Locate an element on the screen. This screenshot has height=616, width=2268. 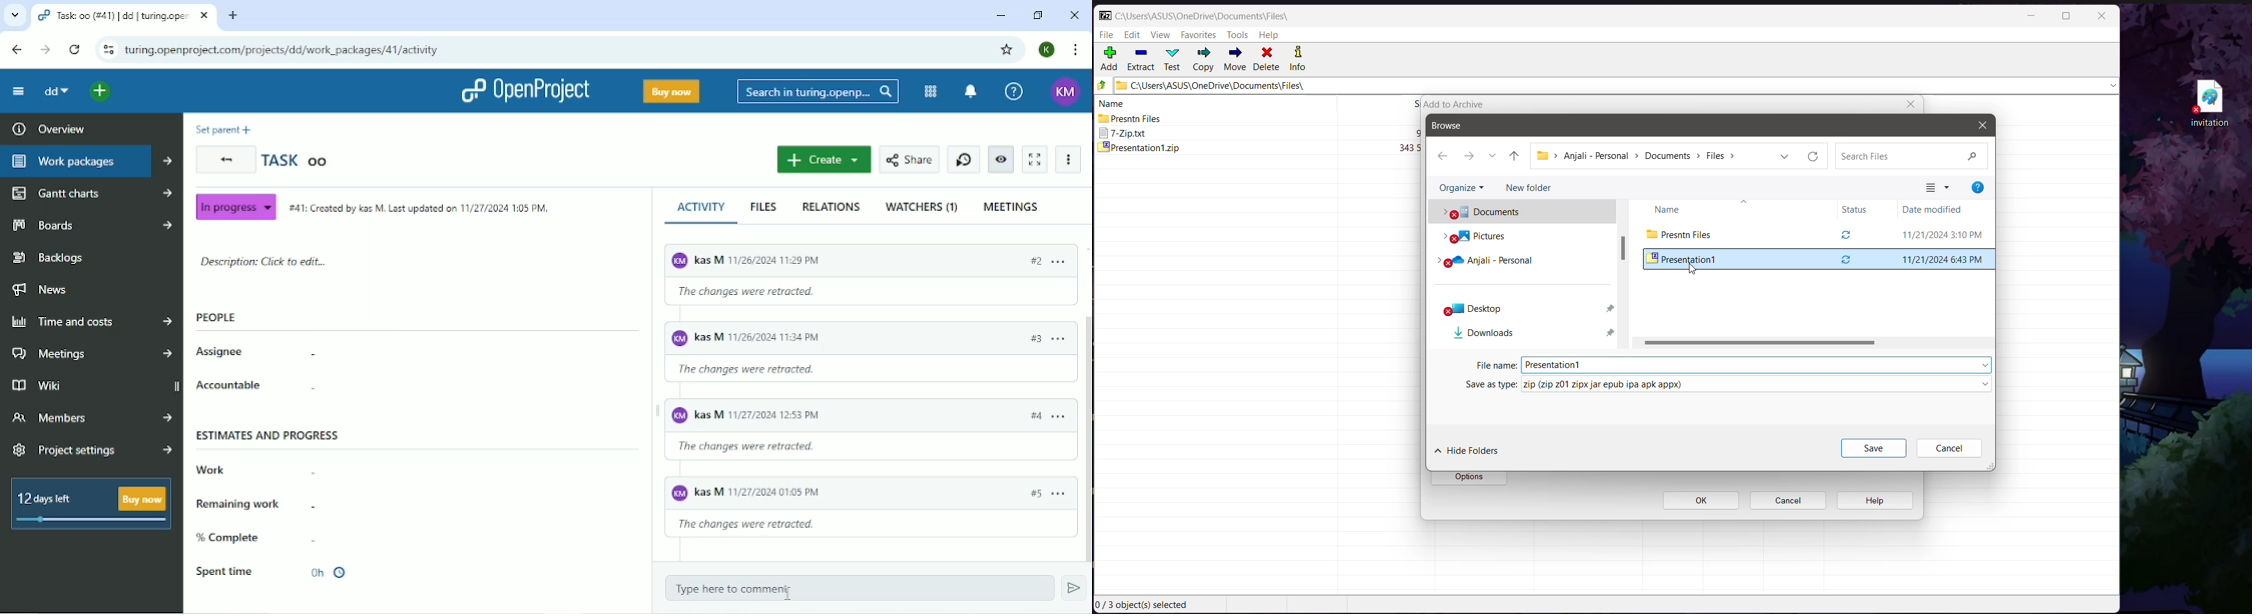
Tools is located at coordinates (1237, 35).